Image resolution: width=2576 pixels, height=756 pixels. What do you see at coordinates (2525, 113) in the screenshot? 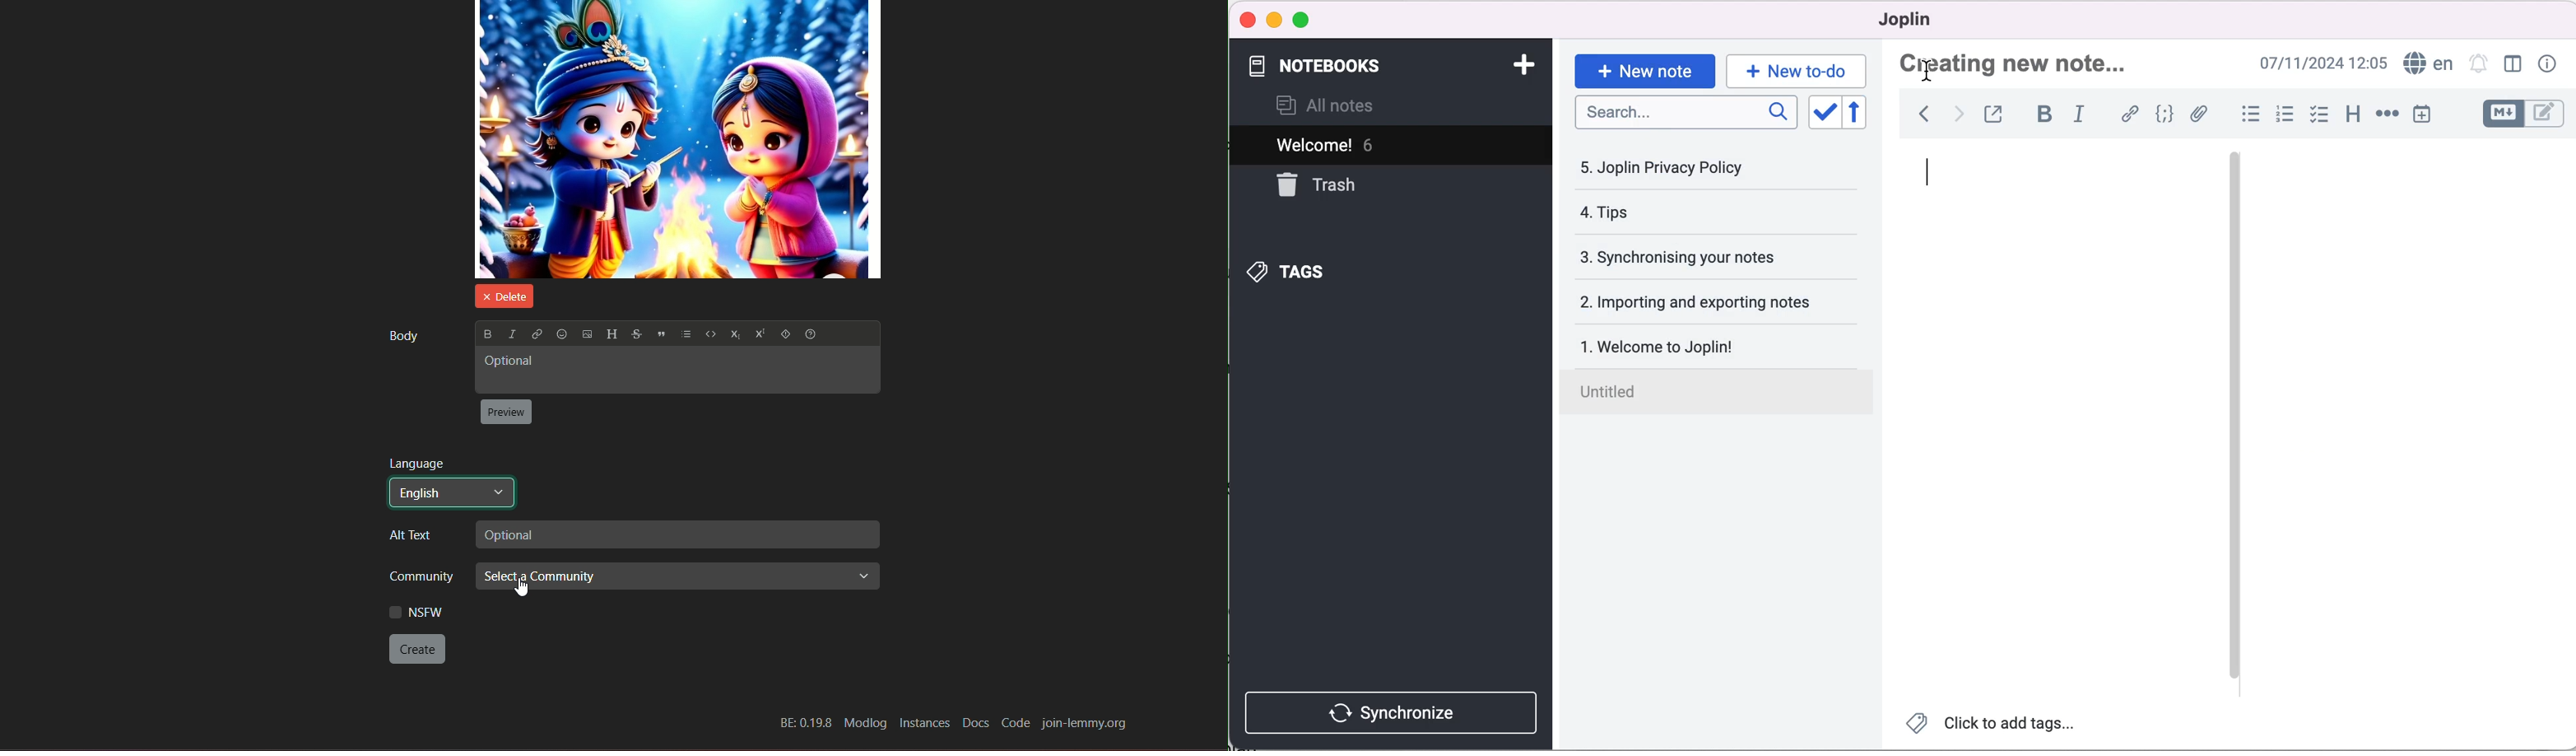
I see `toggle editor` at bounding box center [2525, 113].